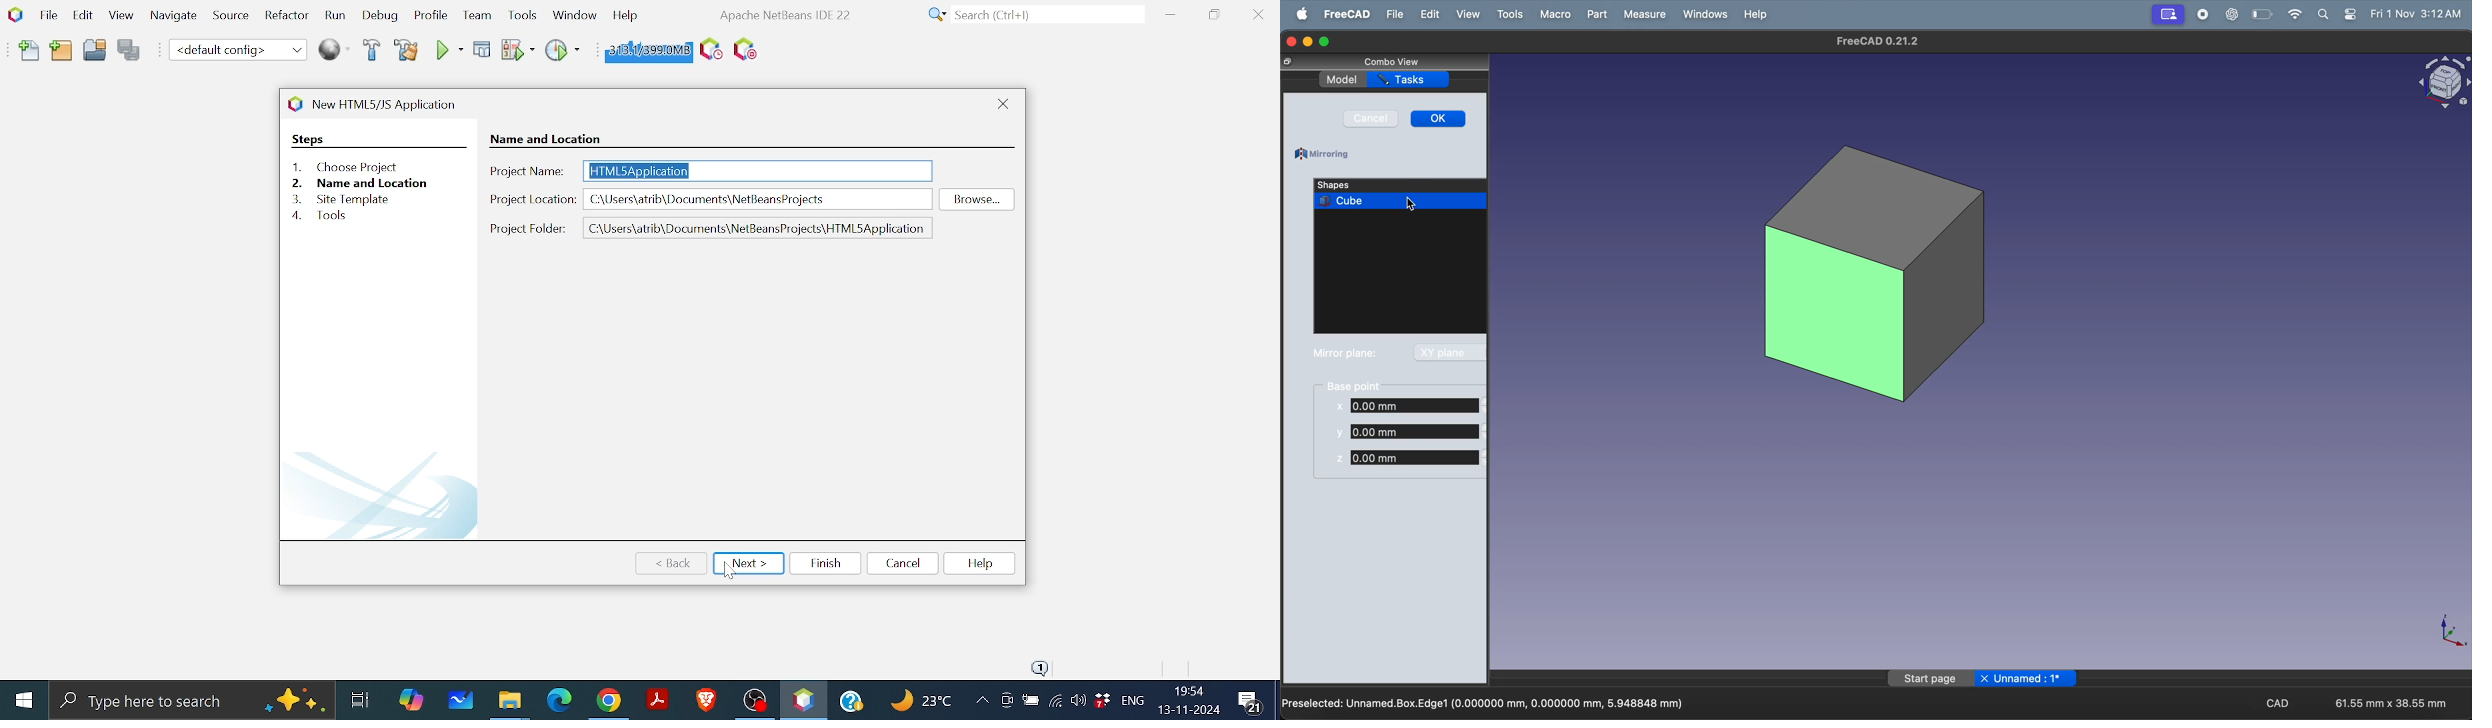 This screenshot has height=728, width=2492. What do you see at coordinates (2030, 679) in the screenshot?
I see `unnamed` at bounding box center [2030, 679].